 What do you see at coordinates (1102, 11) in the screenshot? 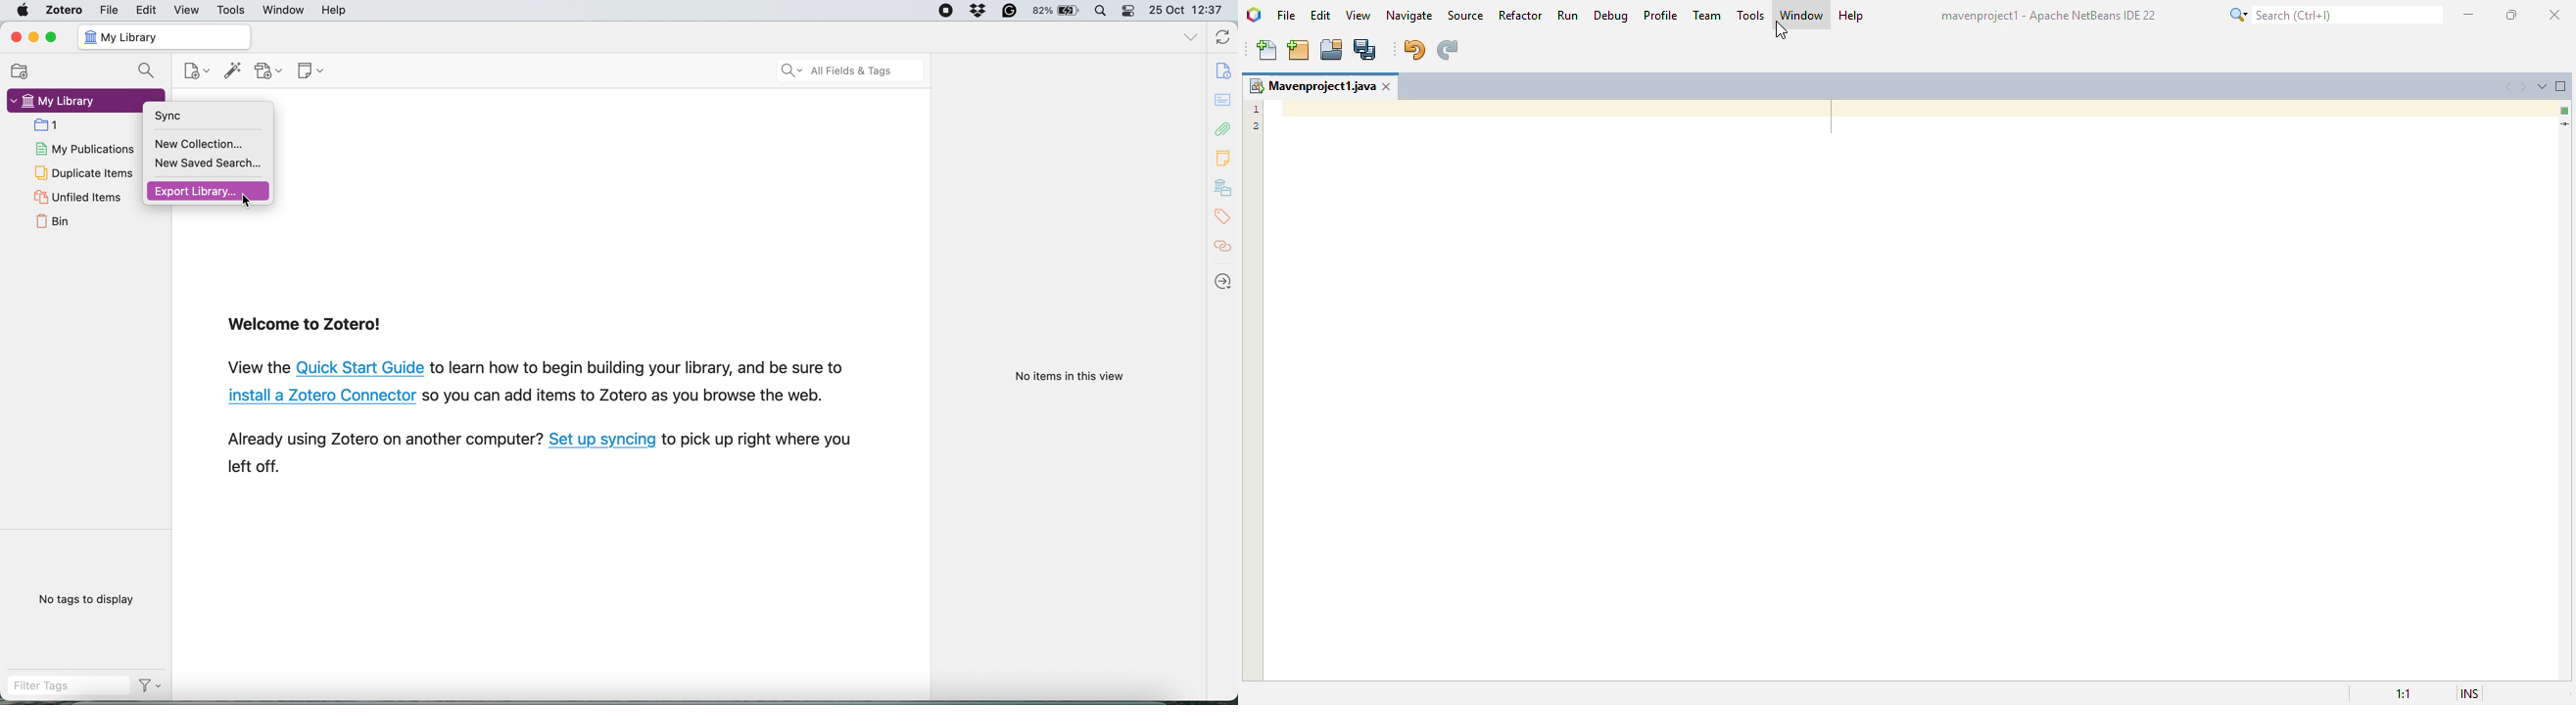
I see `spotlight search` at bounding box center [1102, 11].